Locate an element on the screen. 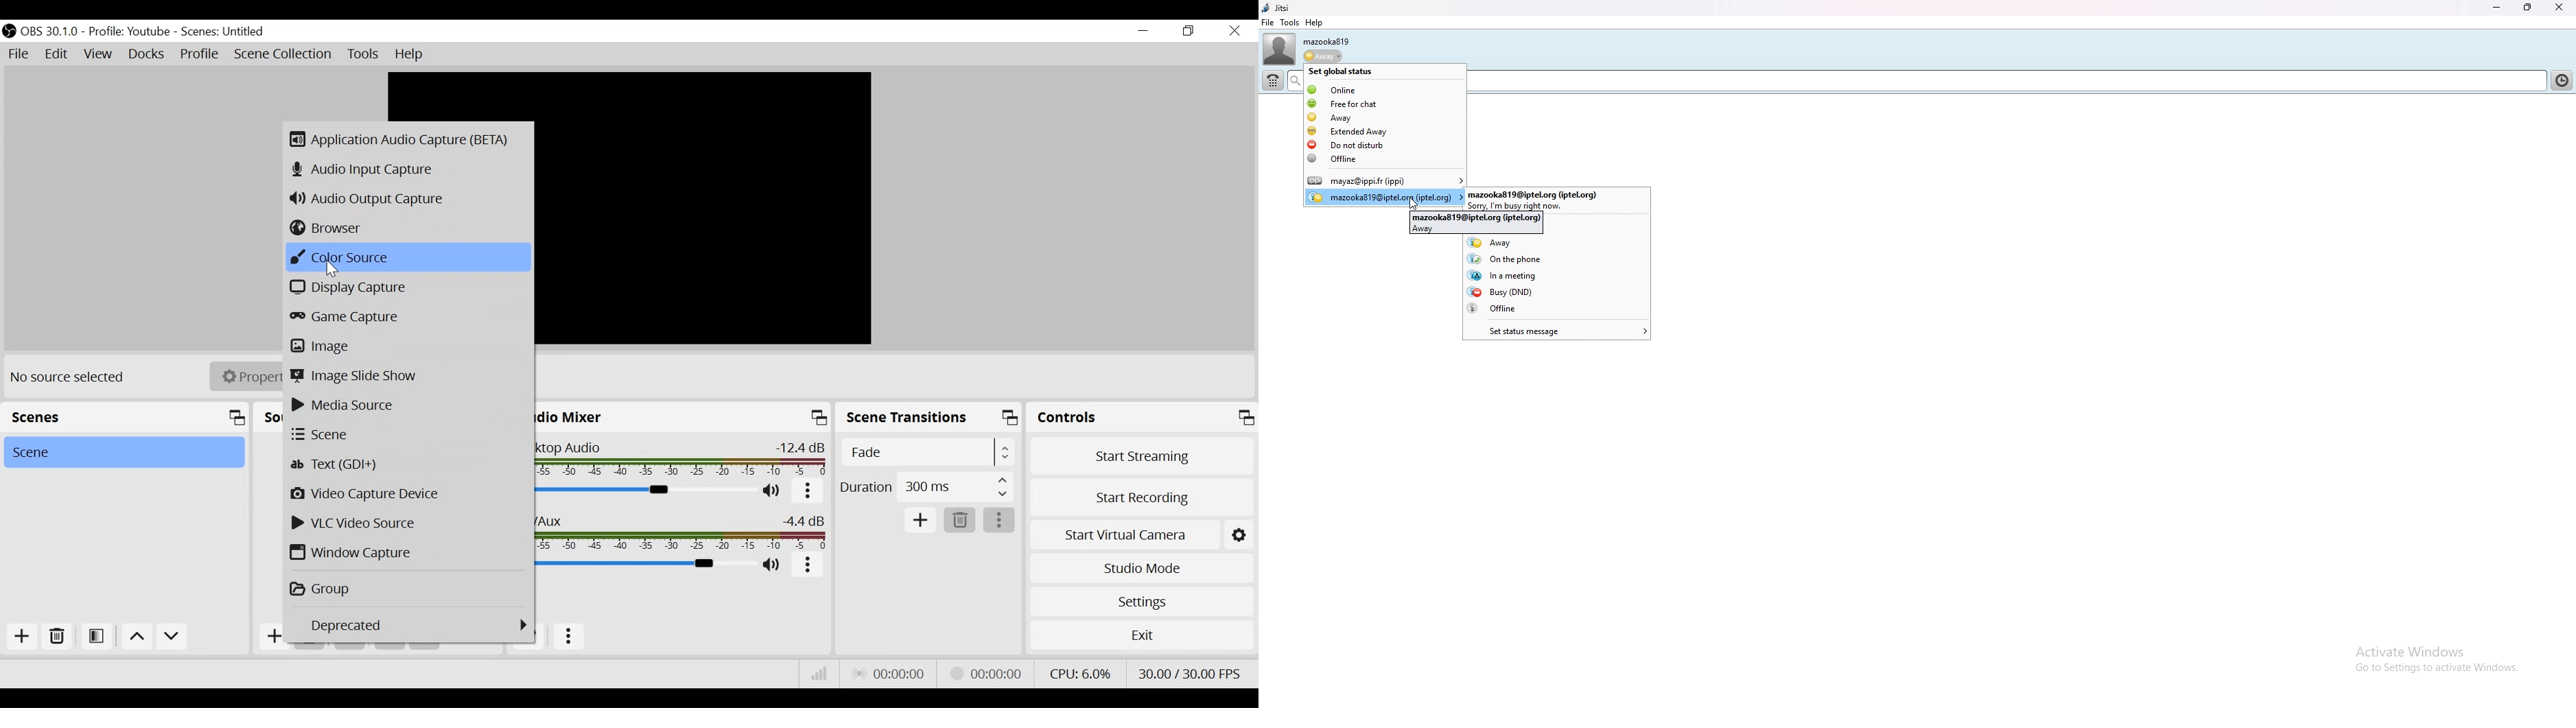  Deprecated is located at coordinates (412, 622).